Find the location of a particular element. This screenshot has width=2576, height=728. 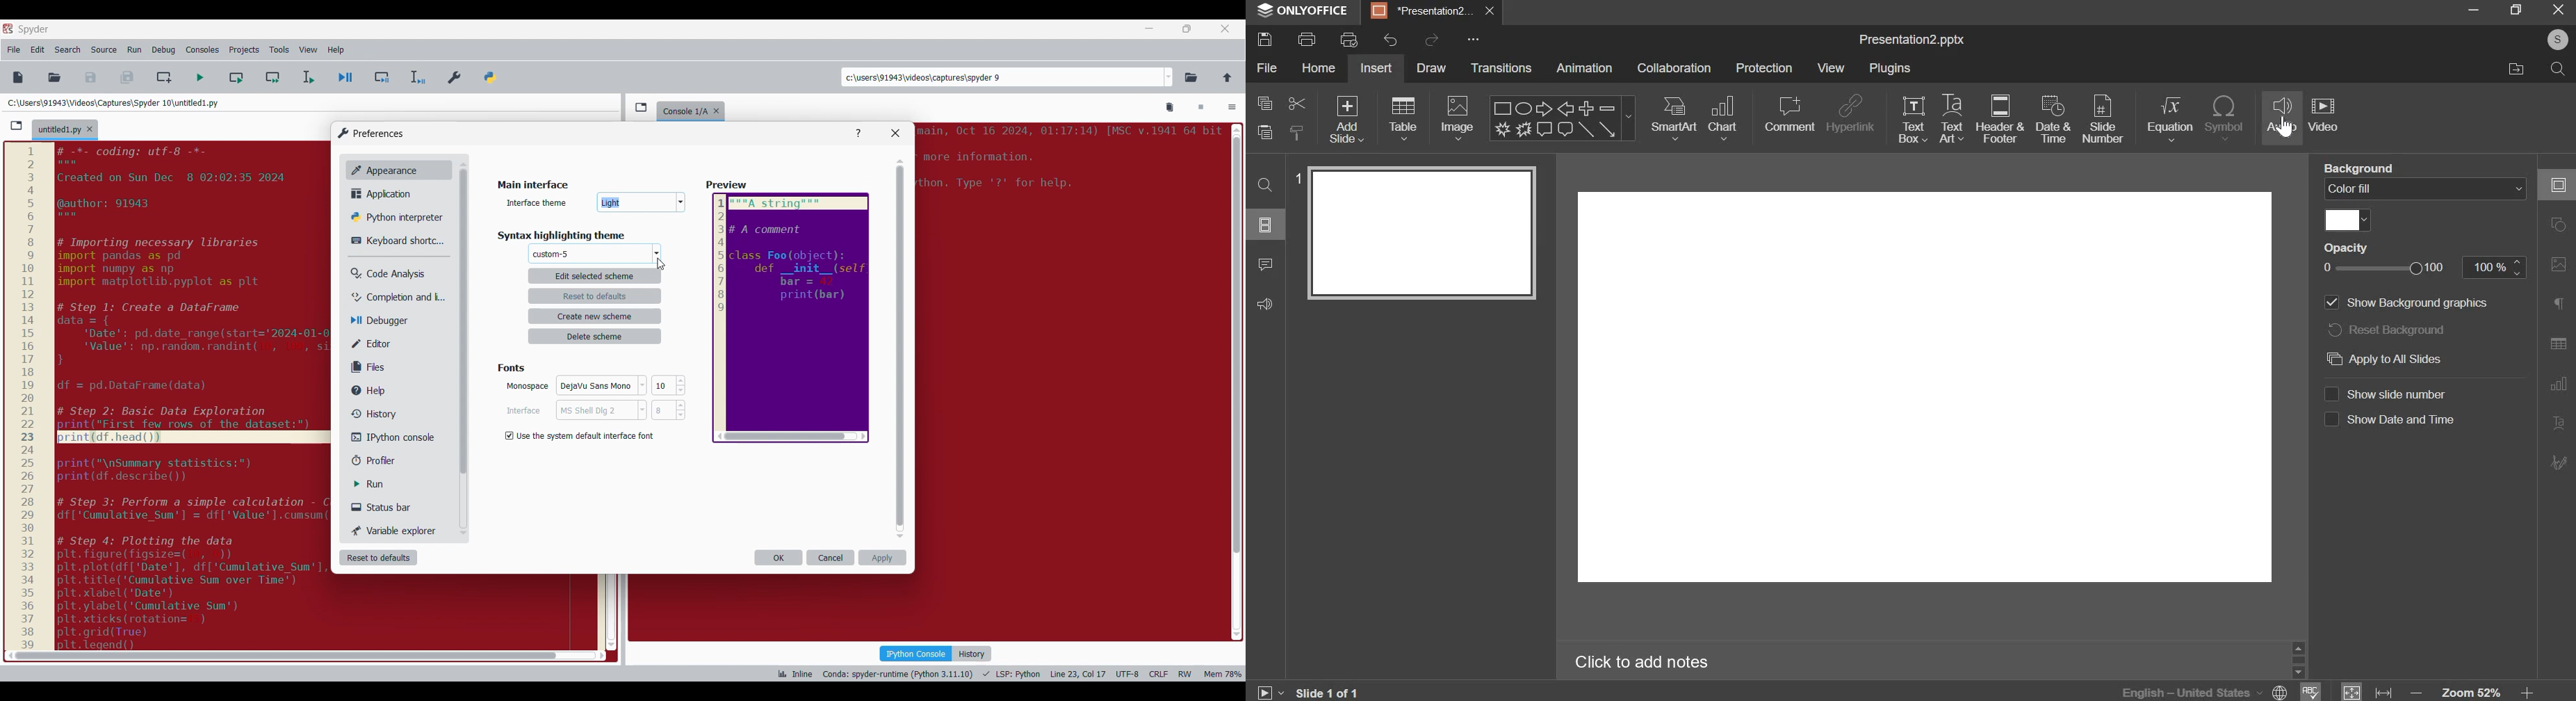

show slide number is located at coordinates (2392, 394).